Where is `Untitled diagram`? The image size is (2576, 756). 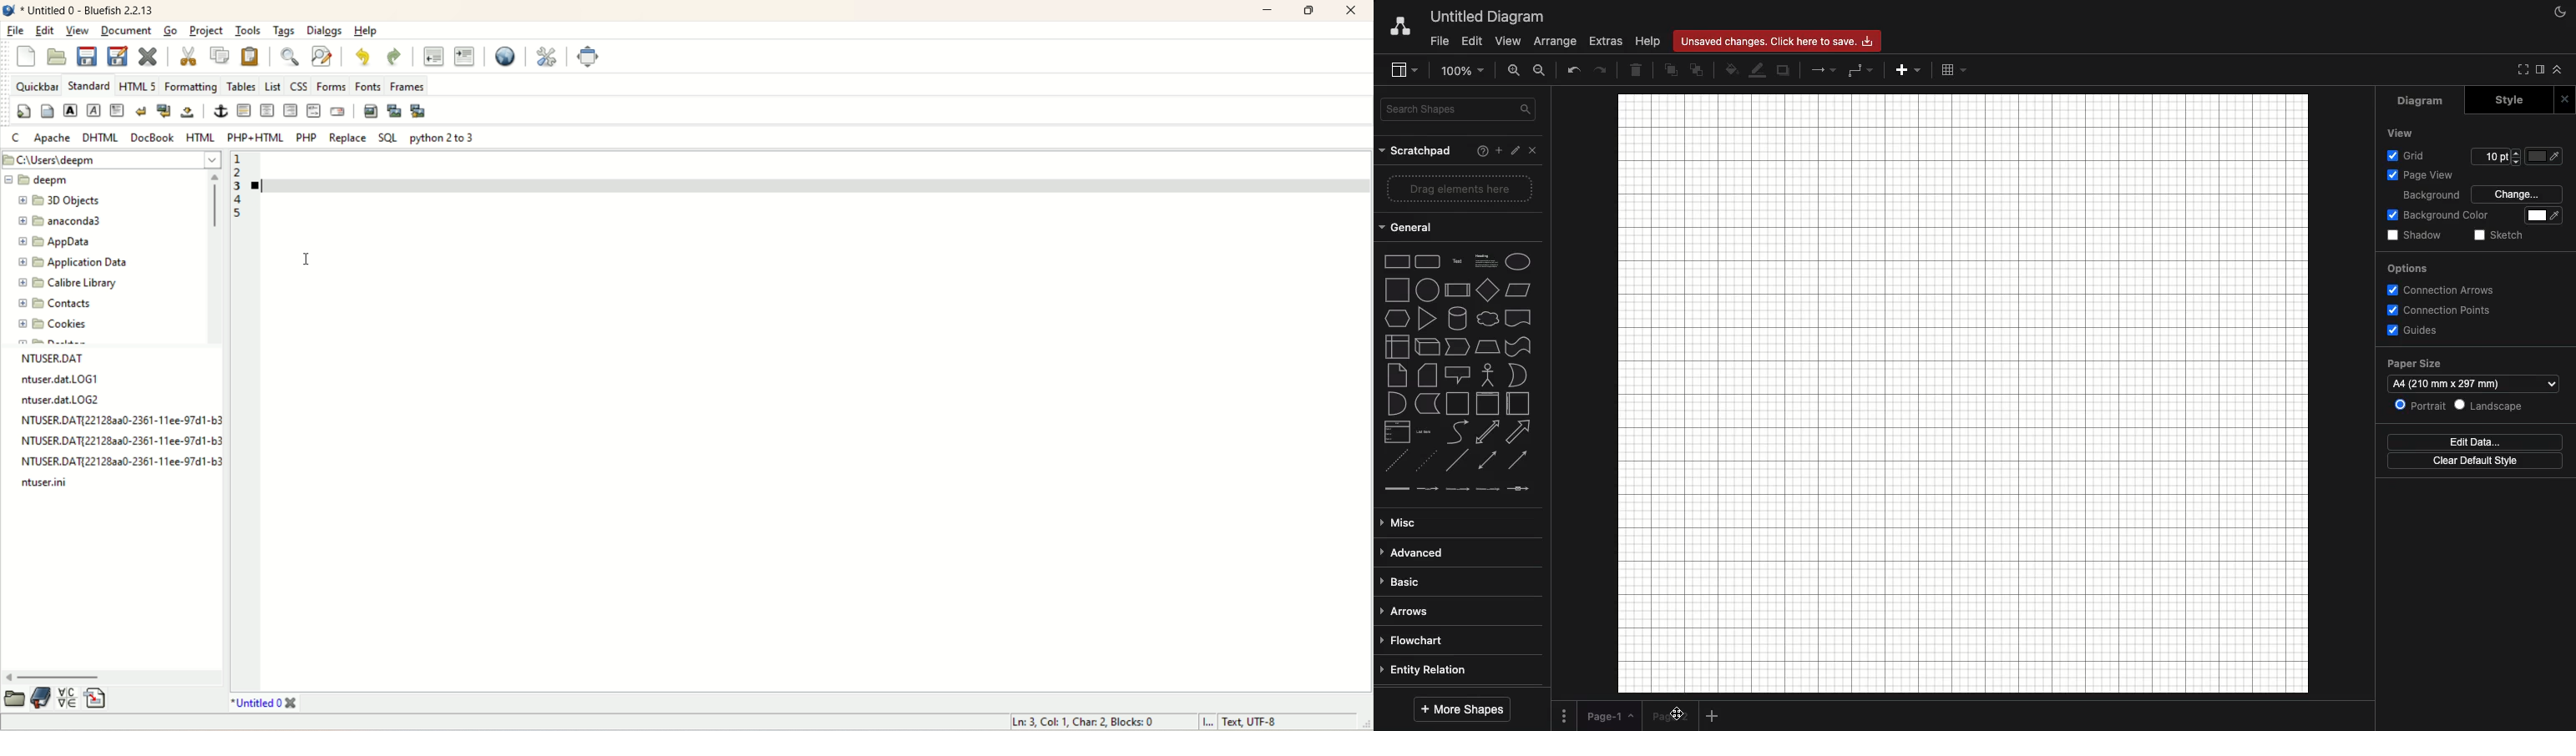
Untitled diagram is located at coordinates (1489, 19).